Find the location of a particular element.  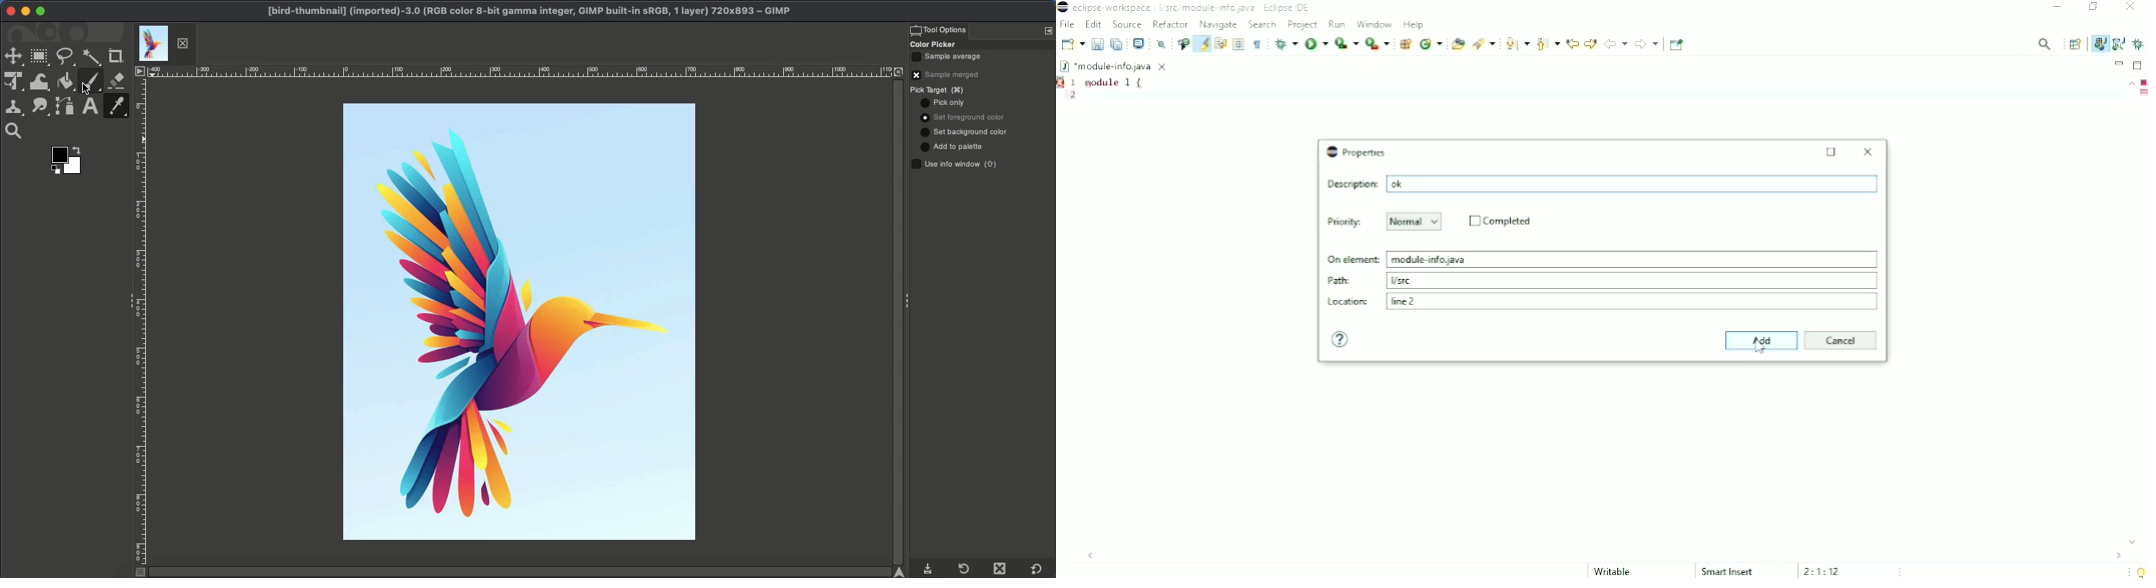

Eraser is located at coordinates (117, 81).